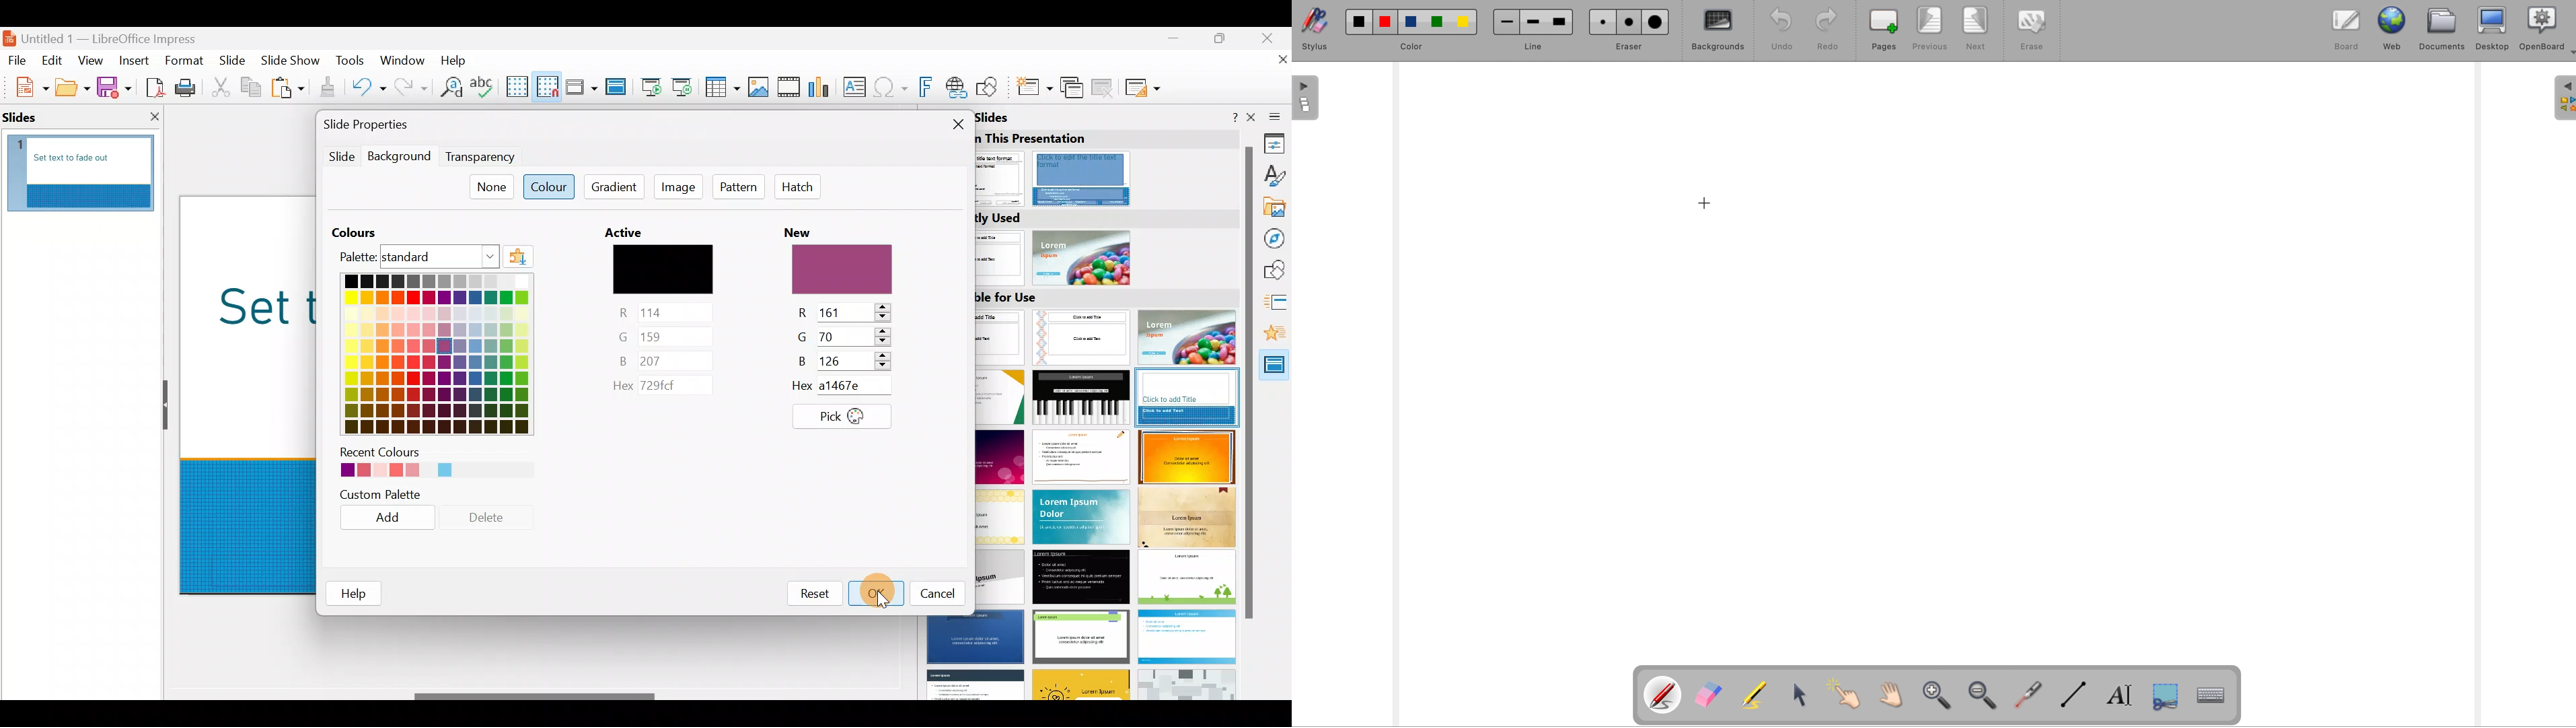 This screenshot has width=2576, height=728. I want to click on active, so click(630, 232).